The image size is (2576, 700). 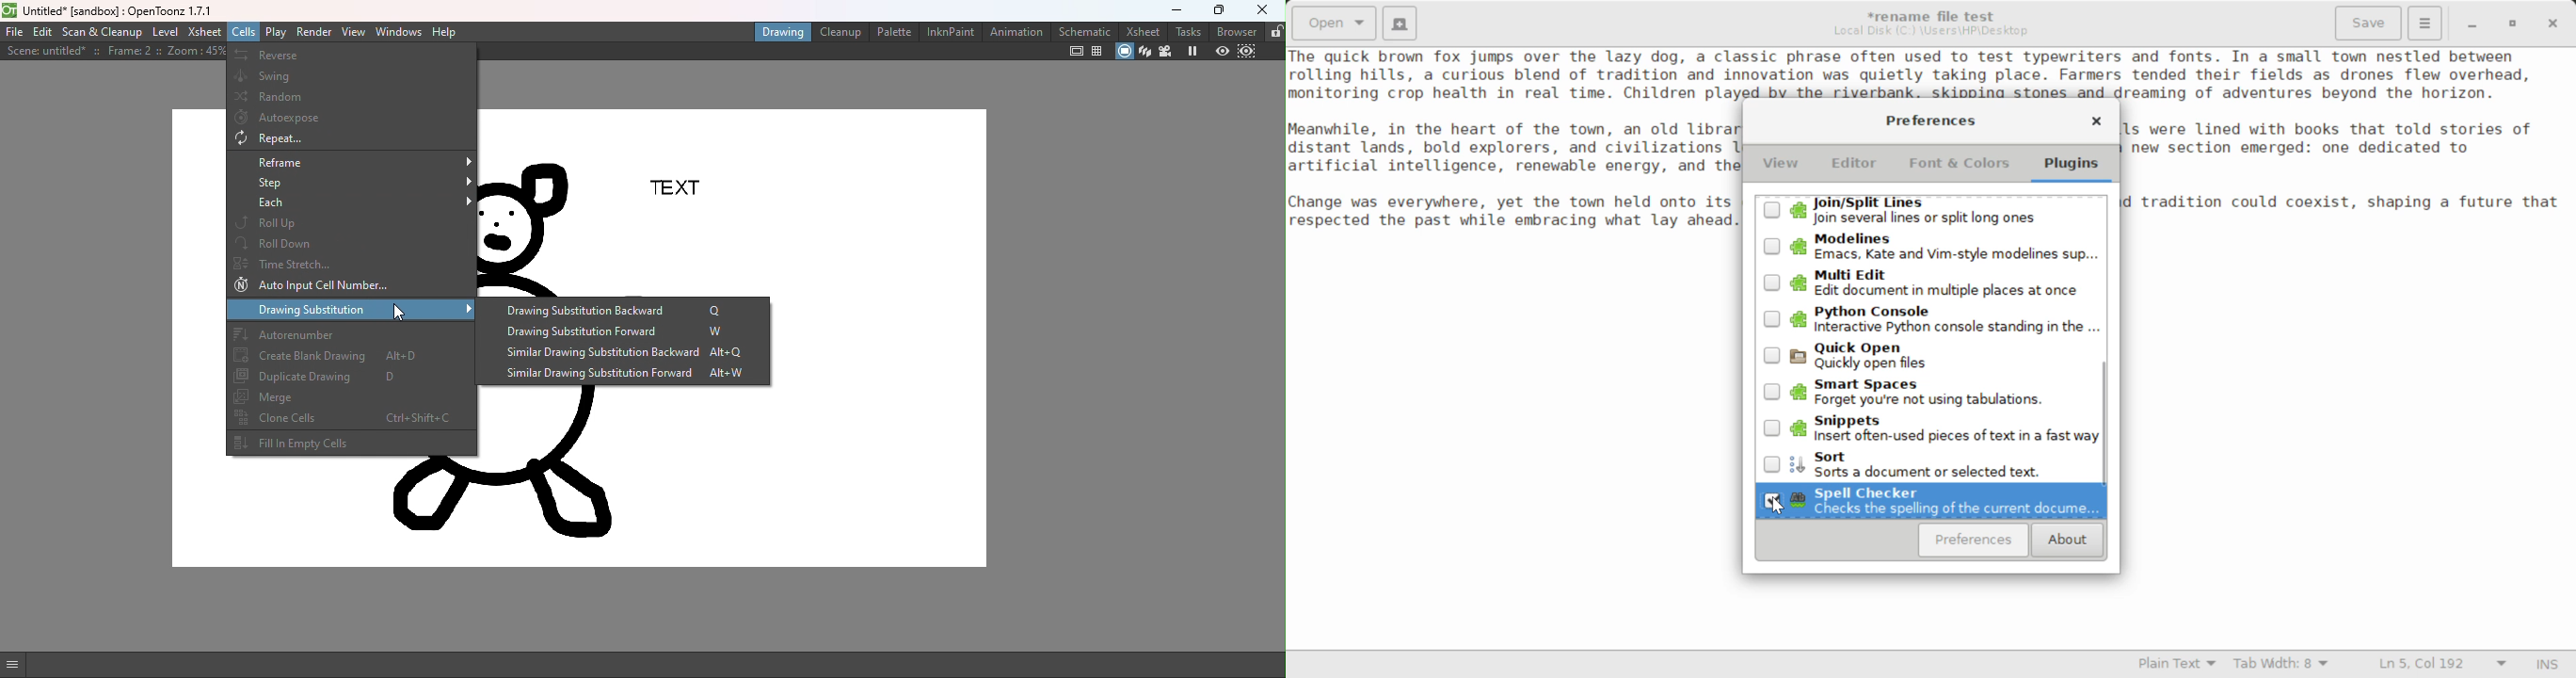 I want to click on Schematic, so click(x=1085, y=30).